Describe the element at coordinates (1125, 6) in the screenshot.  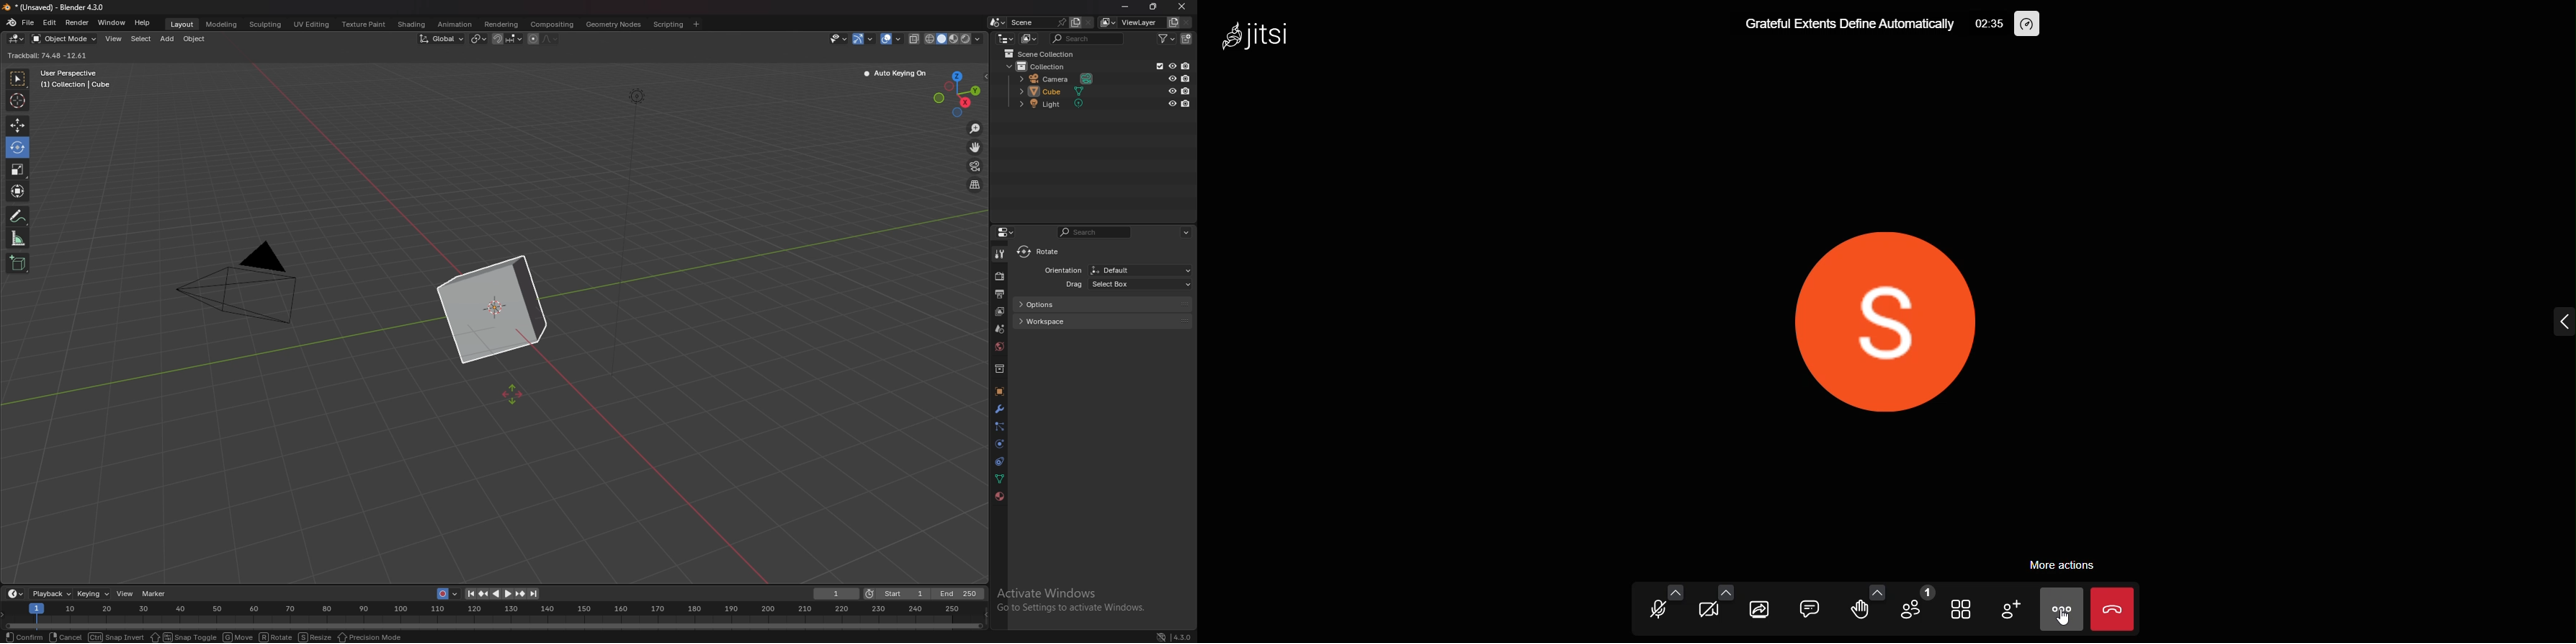
I see `minimize` at that location.